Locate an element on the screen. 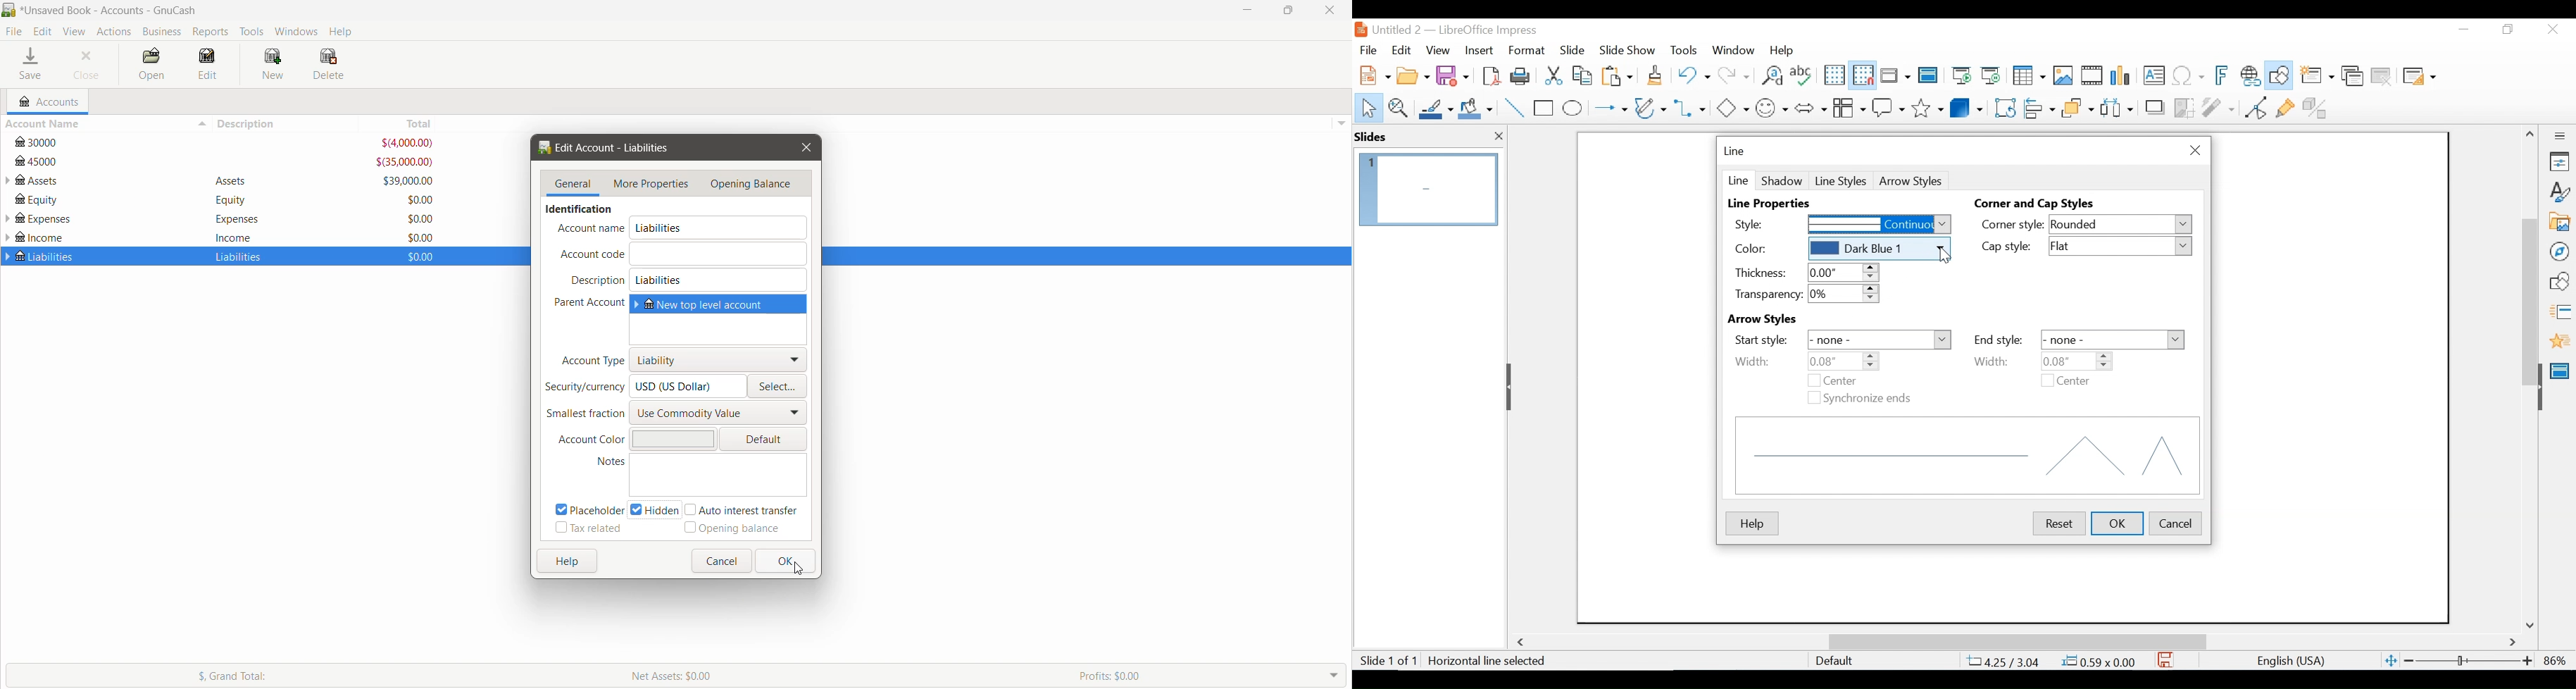 The height and width of the screenshot is (700, 2576). Help is located at coordinates (1785, 50).